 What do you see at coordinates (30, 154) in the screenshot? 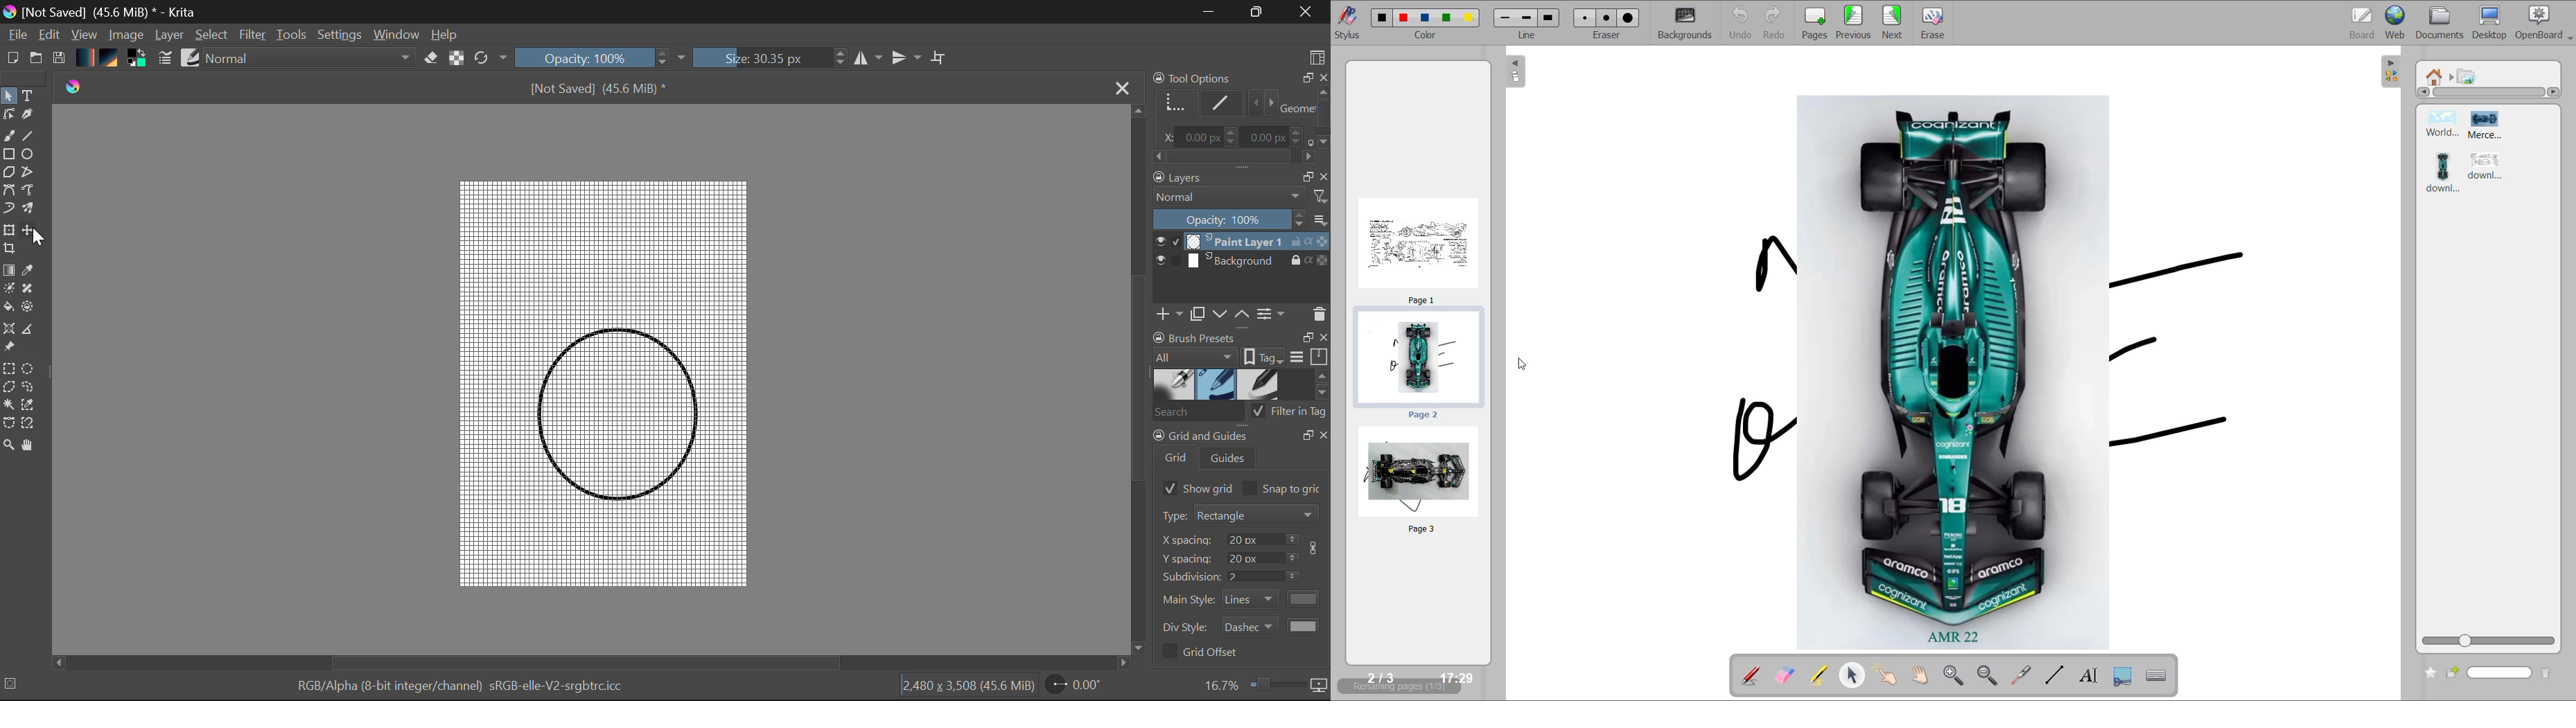
I see `Elipses` at bounding box center [30, 154].